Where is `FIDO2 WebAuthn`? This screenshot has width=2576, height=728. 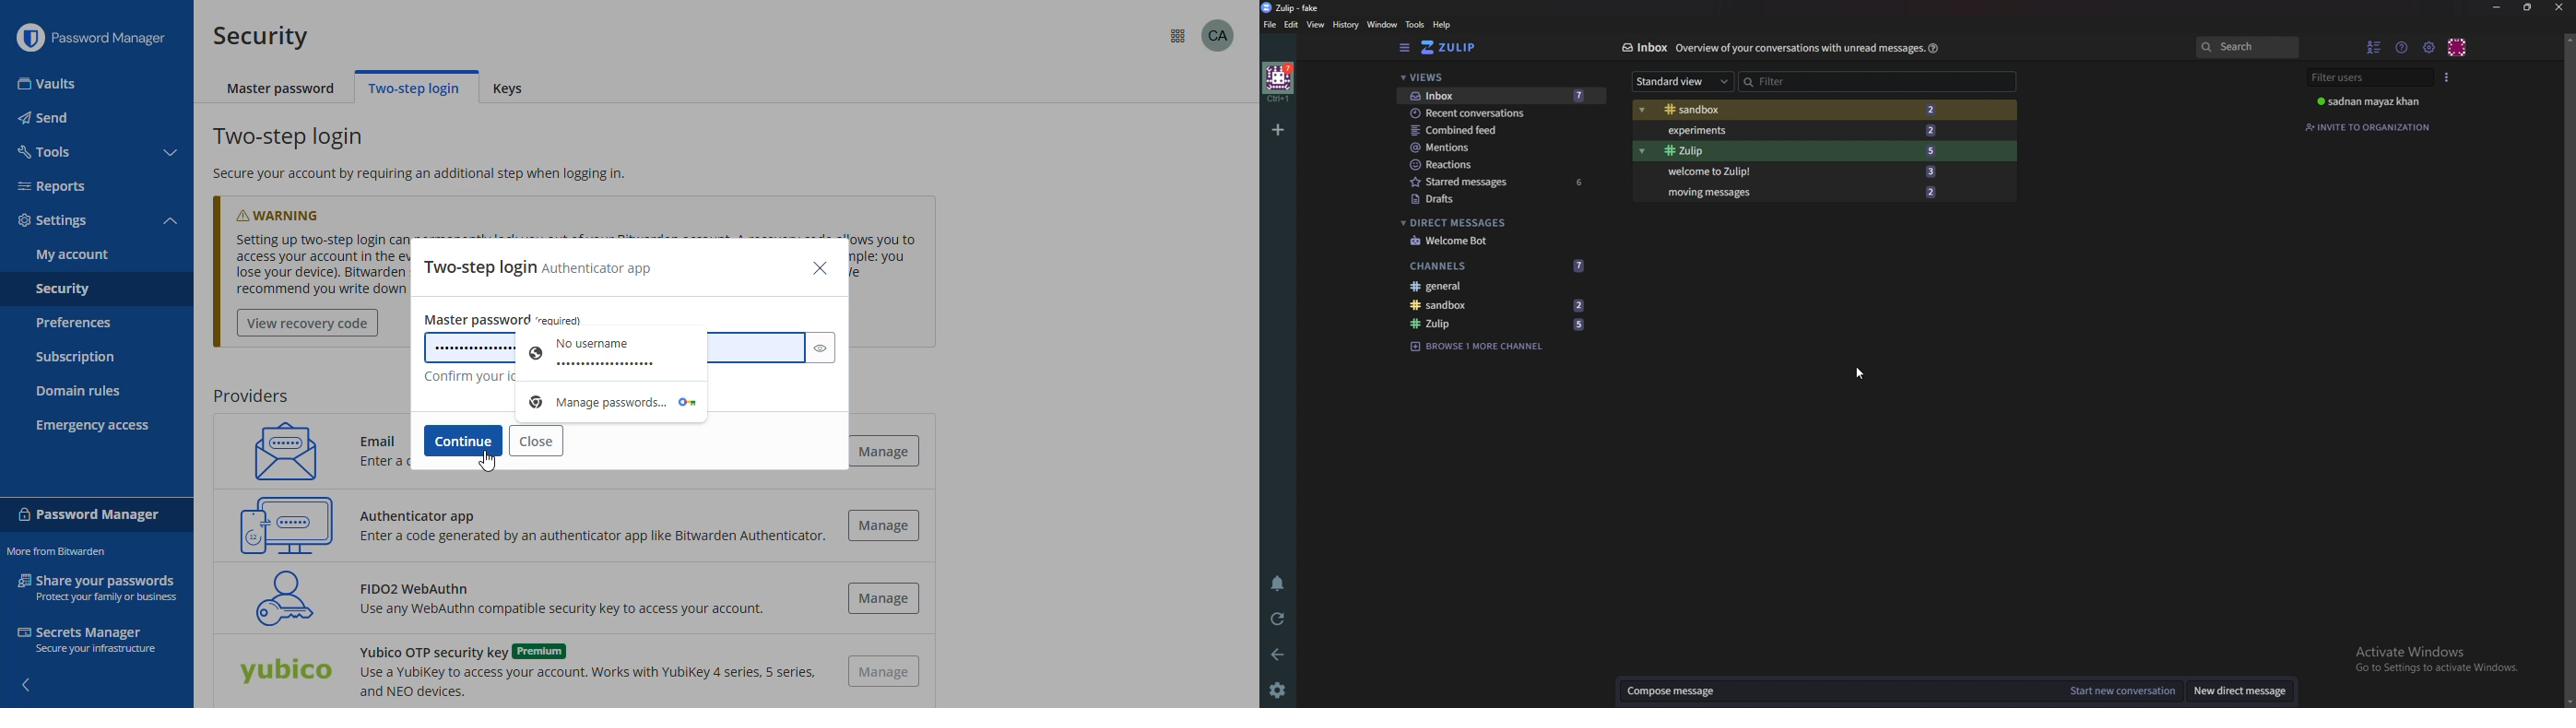
FIDO2 WebAuthn is located at coordinates (278, 597).